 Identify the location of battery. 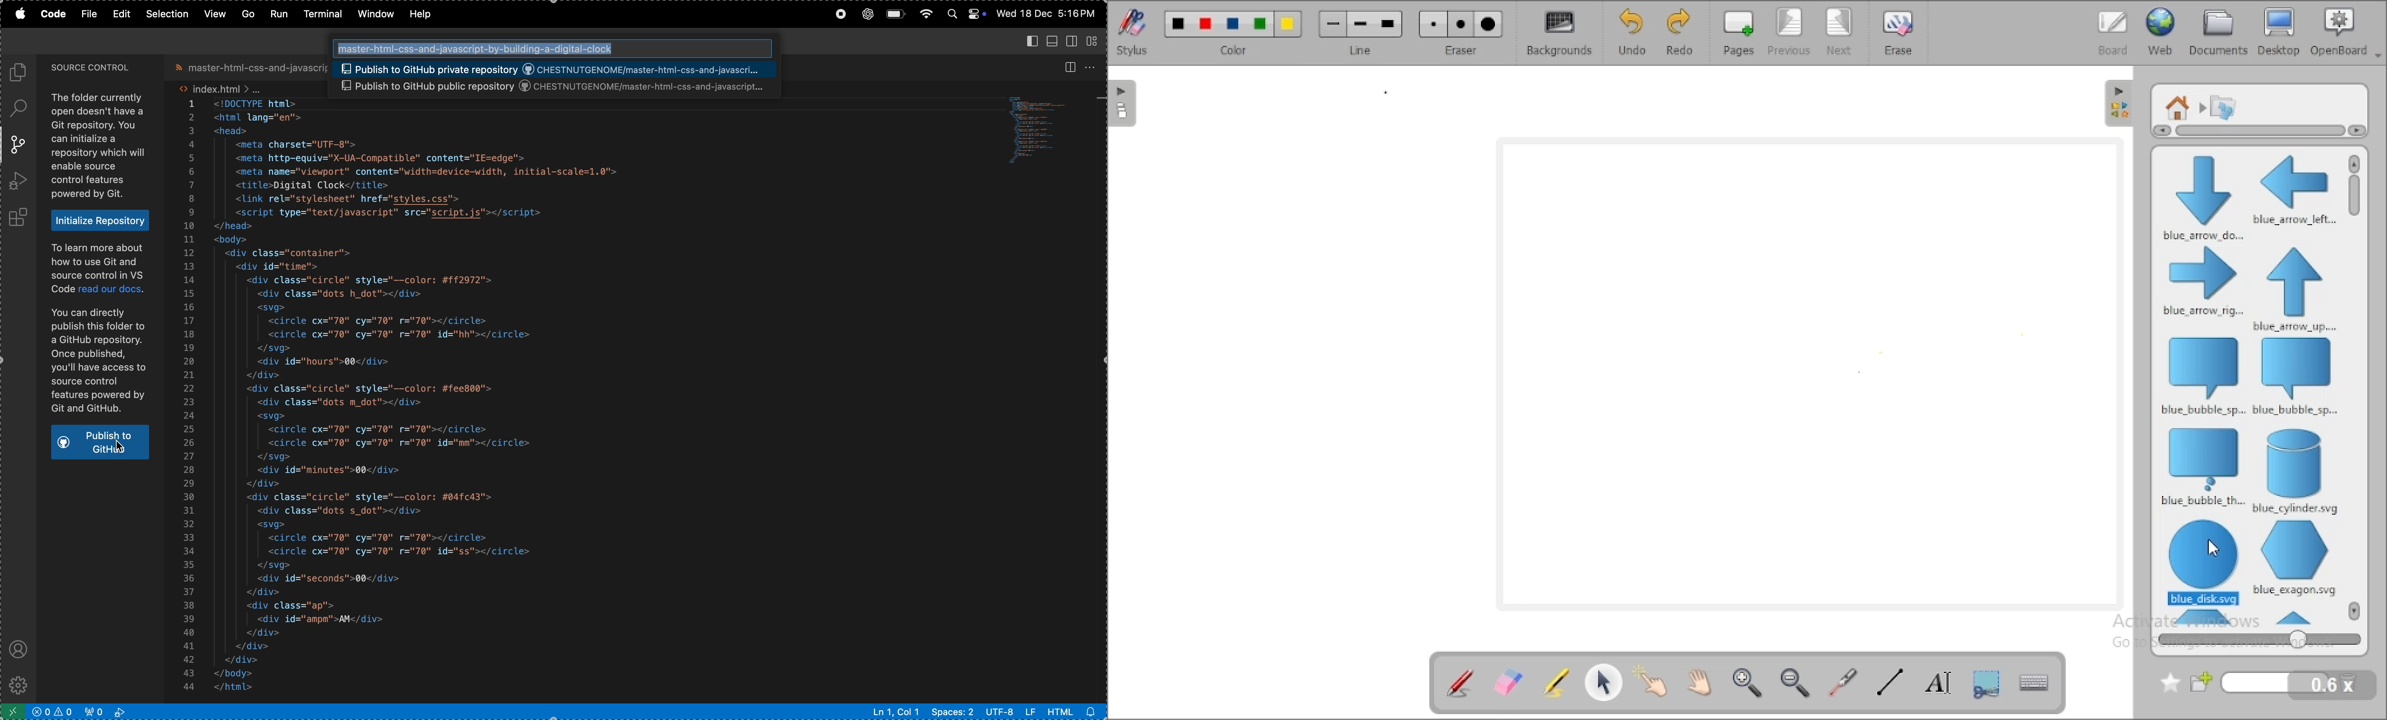
(895, 15).